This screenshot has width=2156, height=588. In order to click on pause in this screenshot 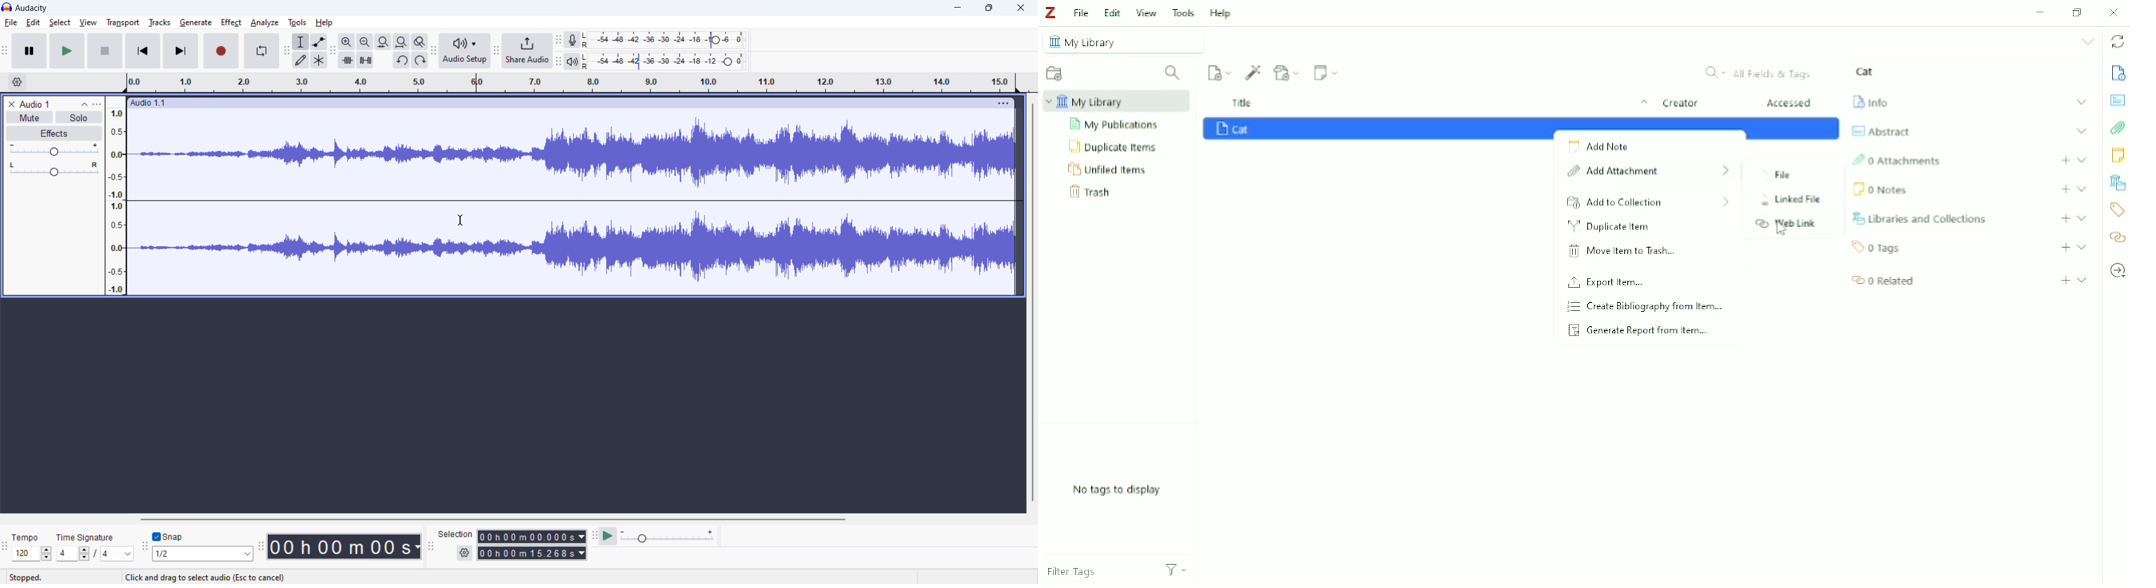, I will do `click(29, 51)`.